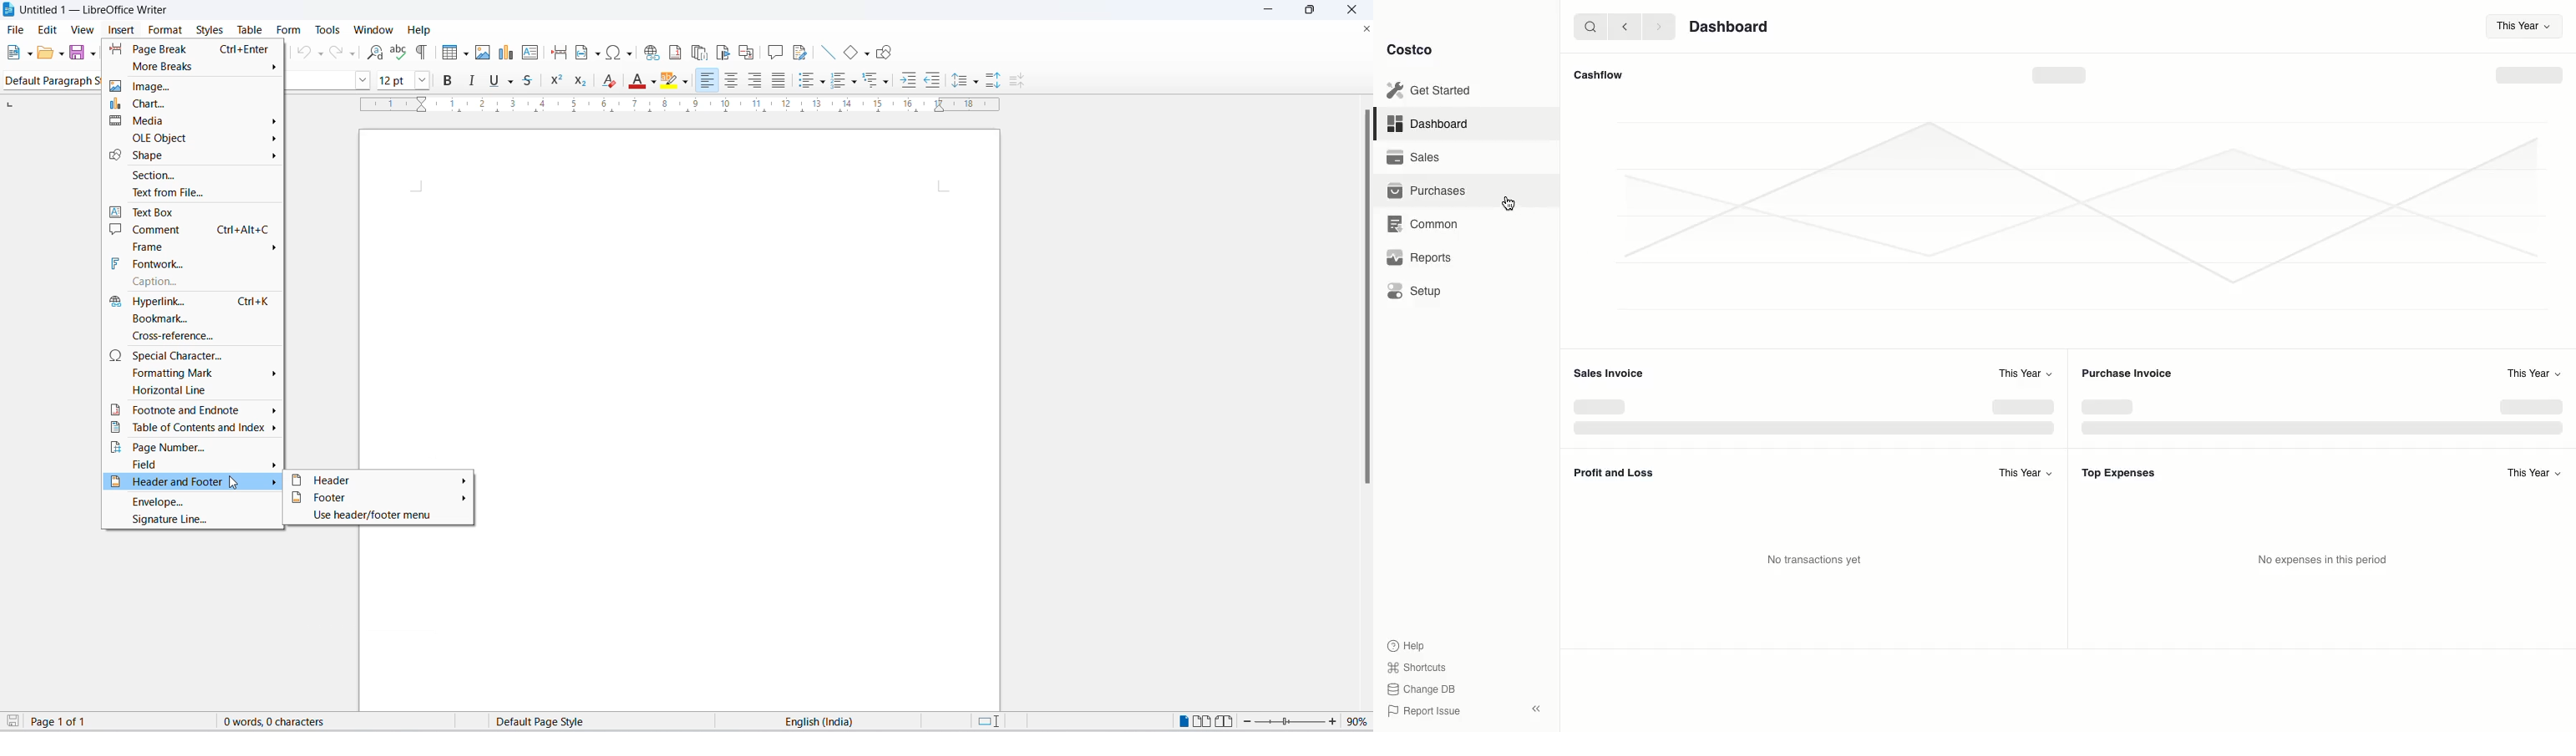 Image resolution: width=2576 pixels, height=756 pixels. I want to click on underline options, so click(514, 82).